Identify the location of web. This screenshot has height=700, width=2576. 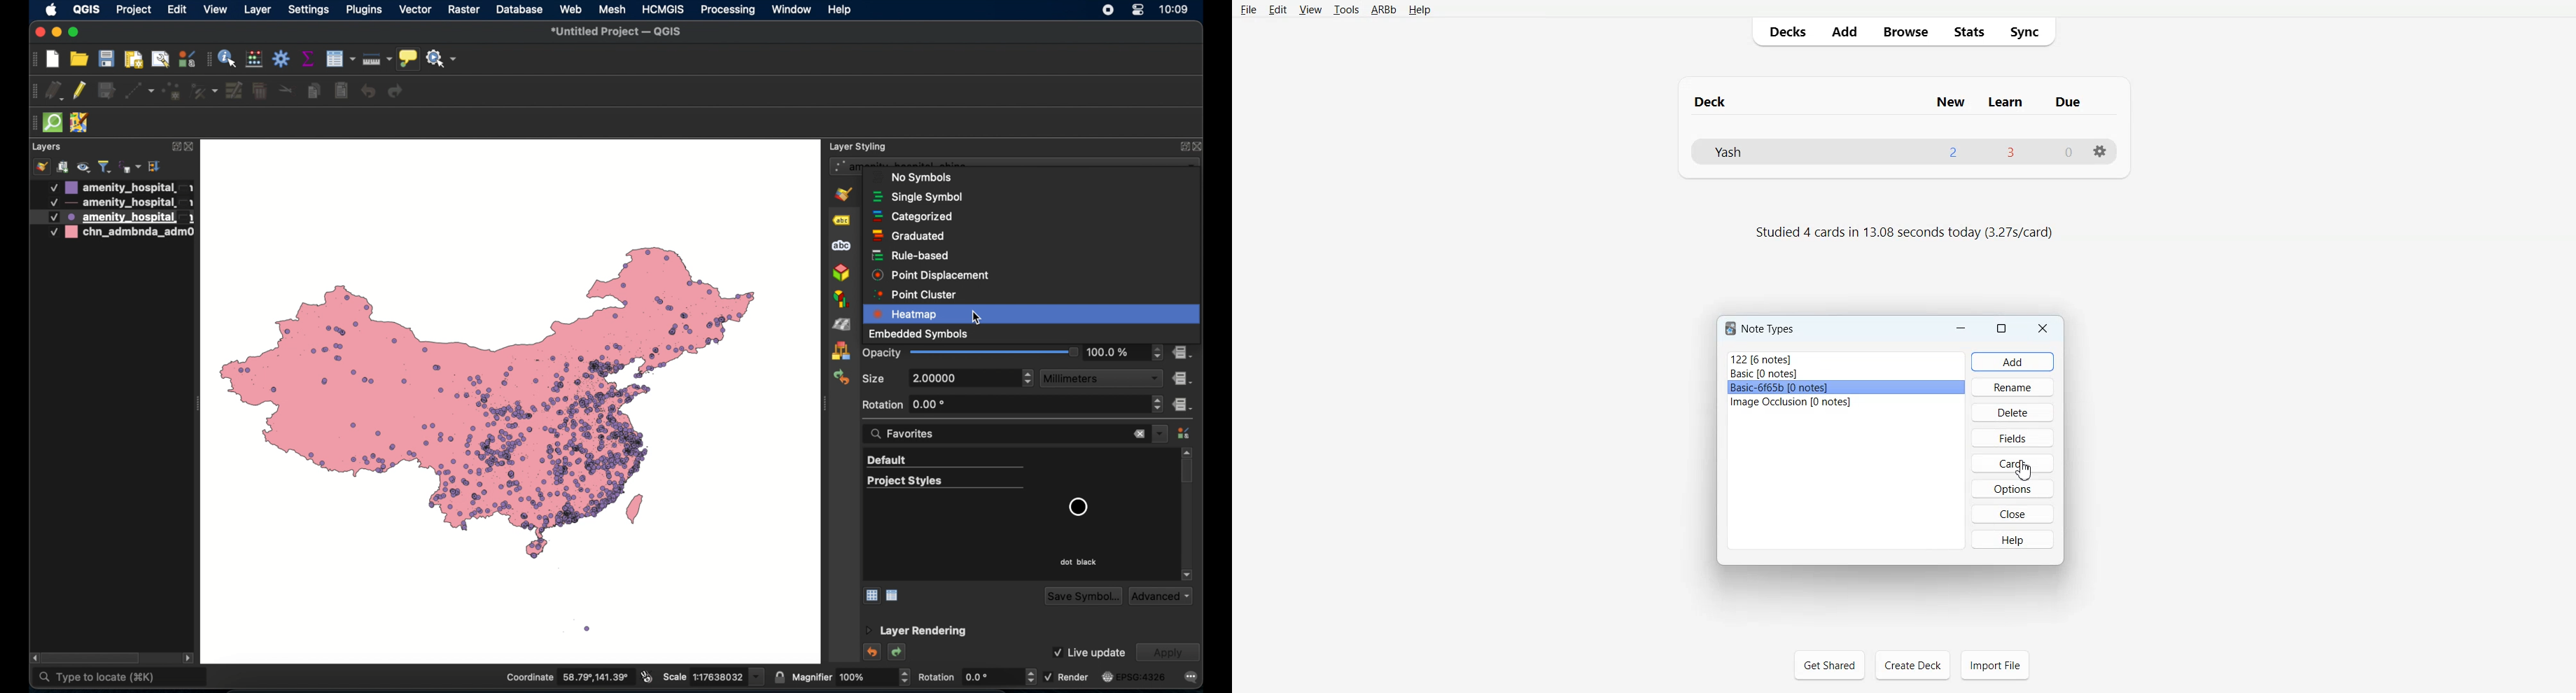
(572, 9).